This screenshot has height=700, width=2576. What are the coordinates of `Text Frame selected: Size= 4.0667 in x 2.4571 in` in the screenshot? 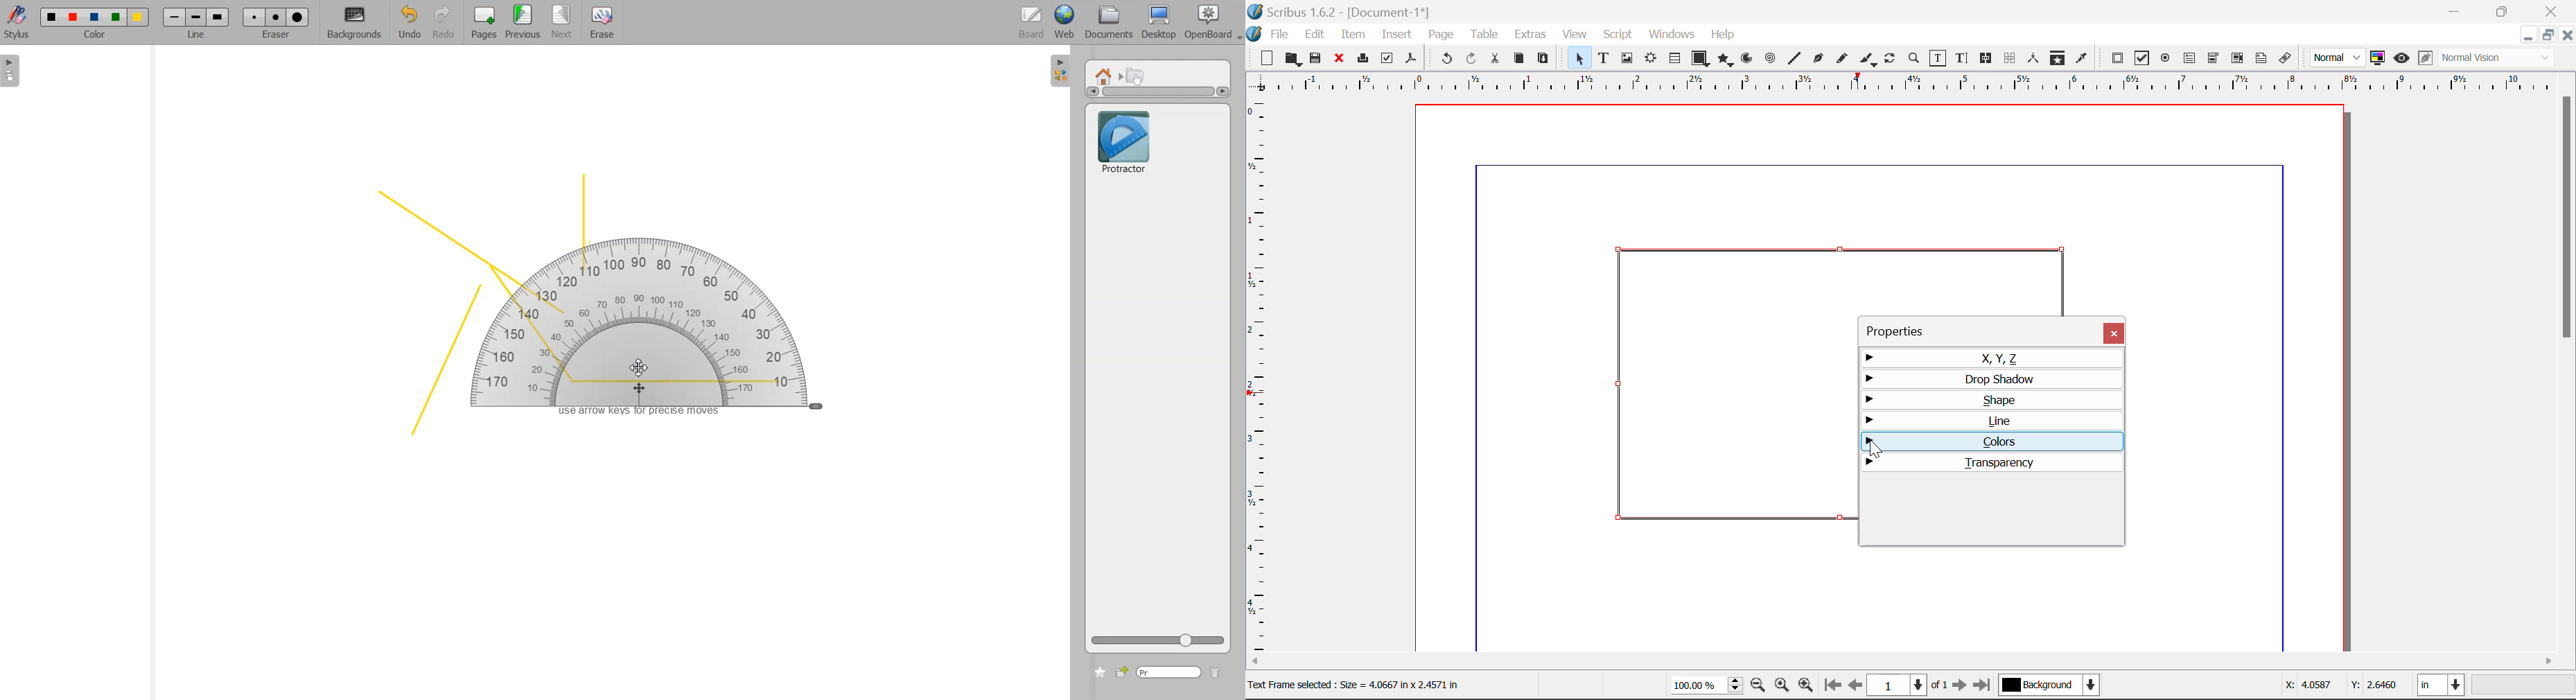 It's located at (1353, 683).